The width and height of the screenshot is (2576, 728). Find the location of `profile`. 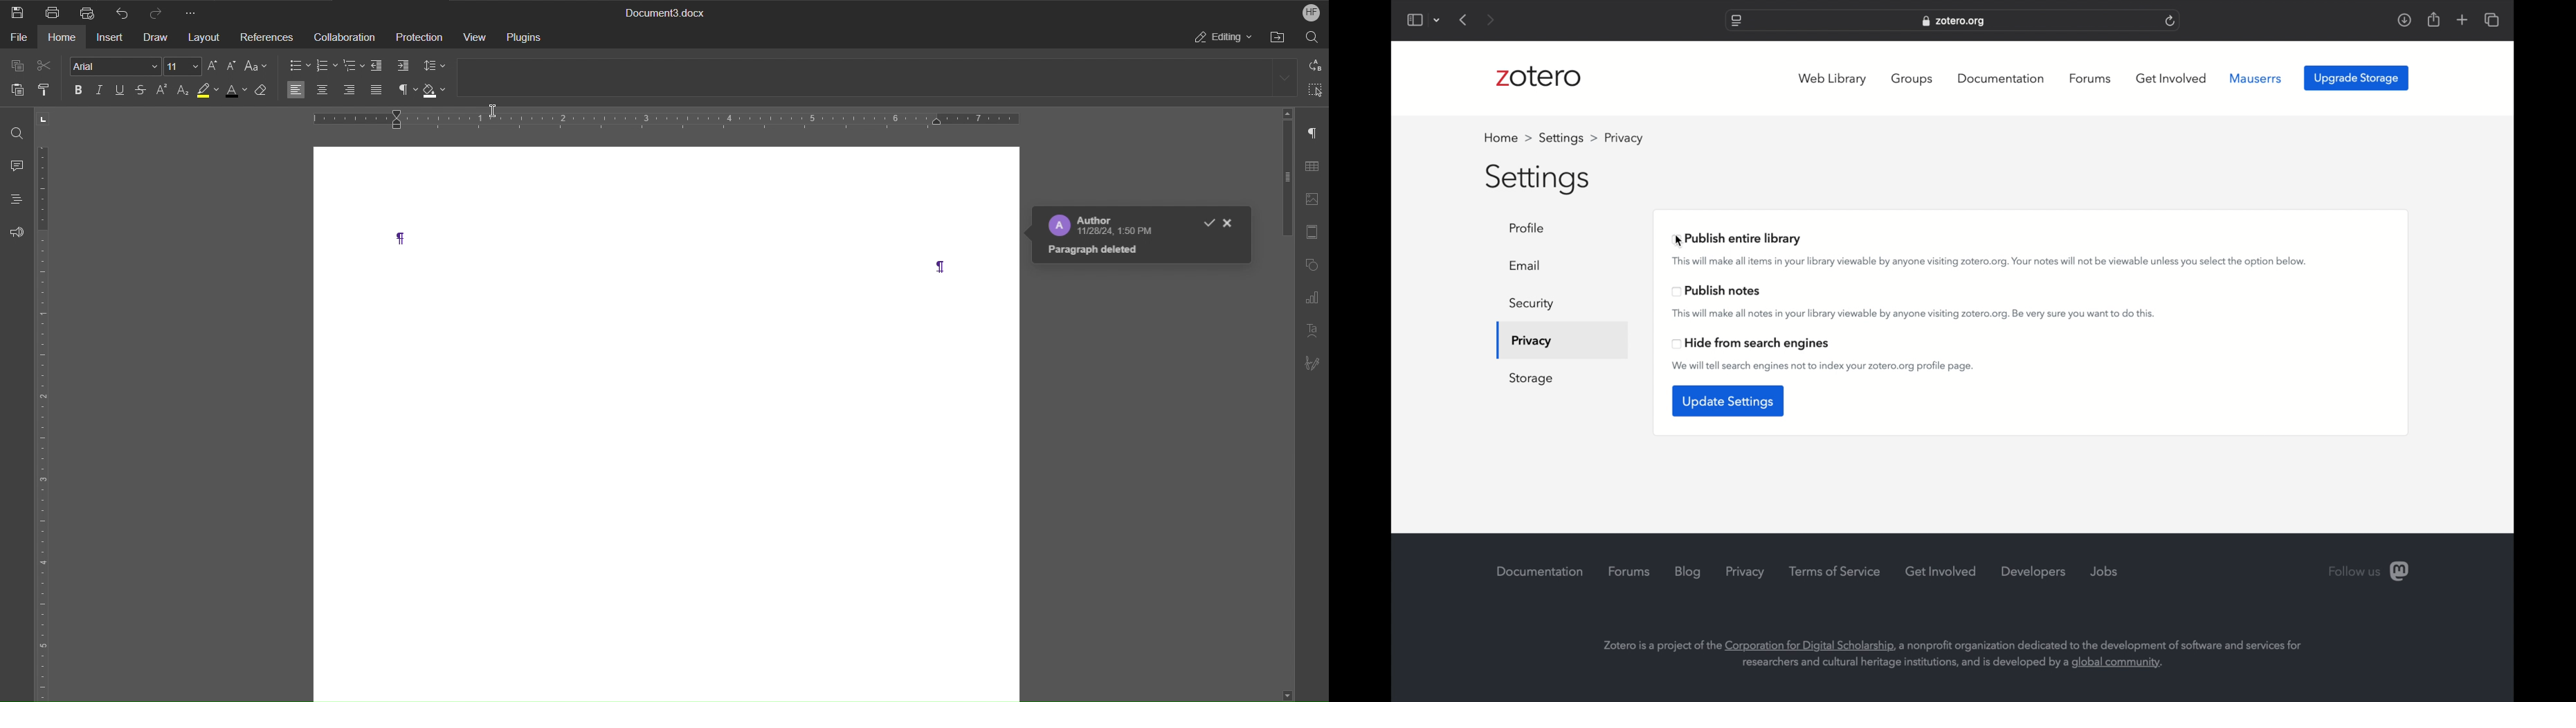

profile is located at coordinates (1622, 137).